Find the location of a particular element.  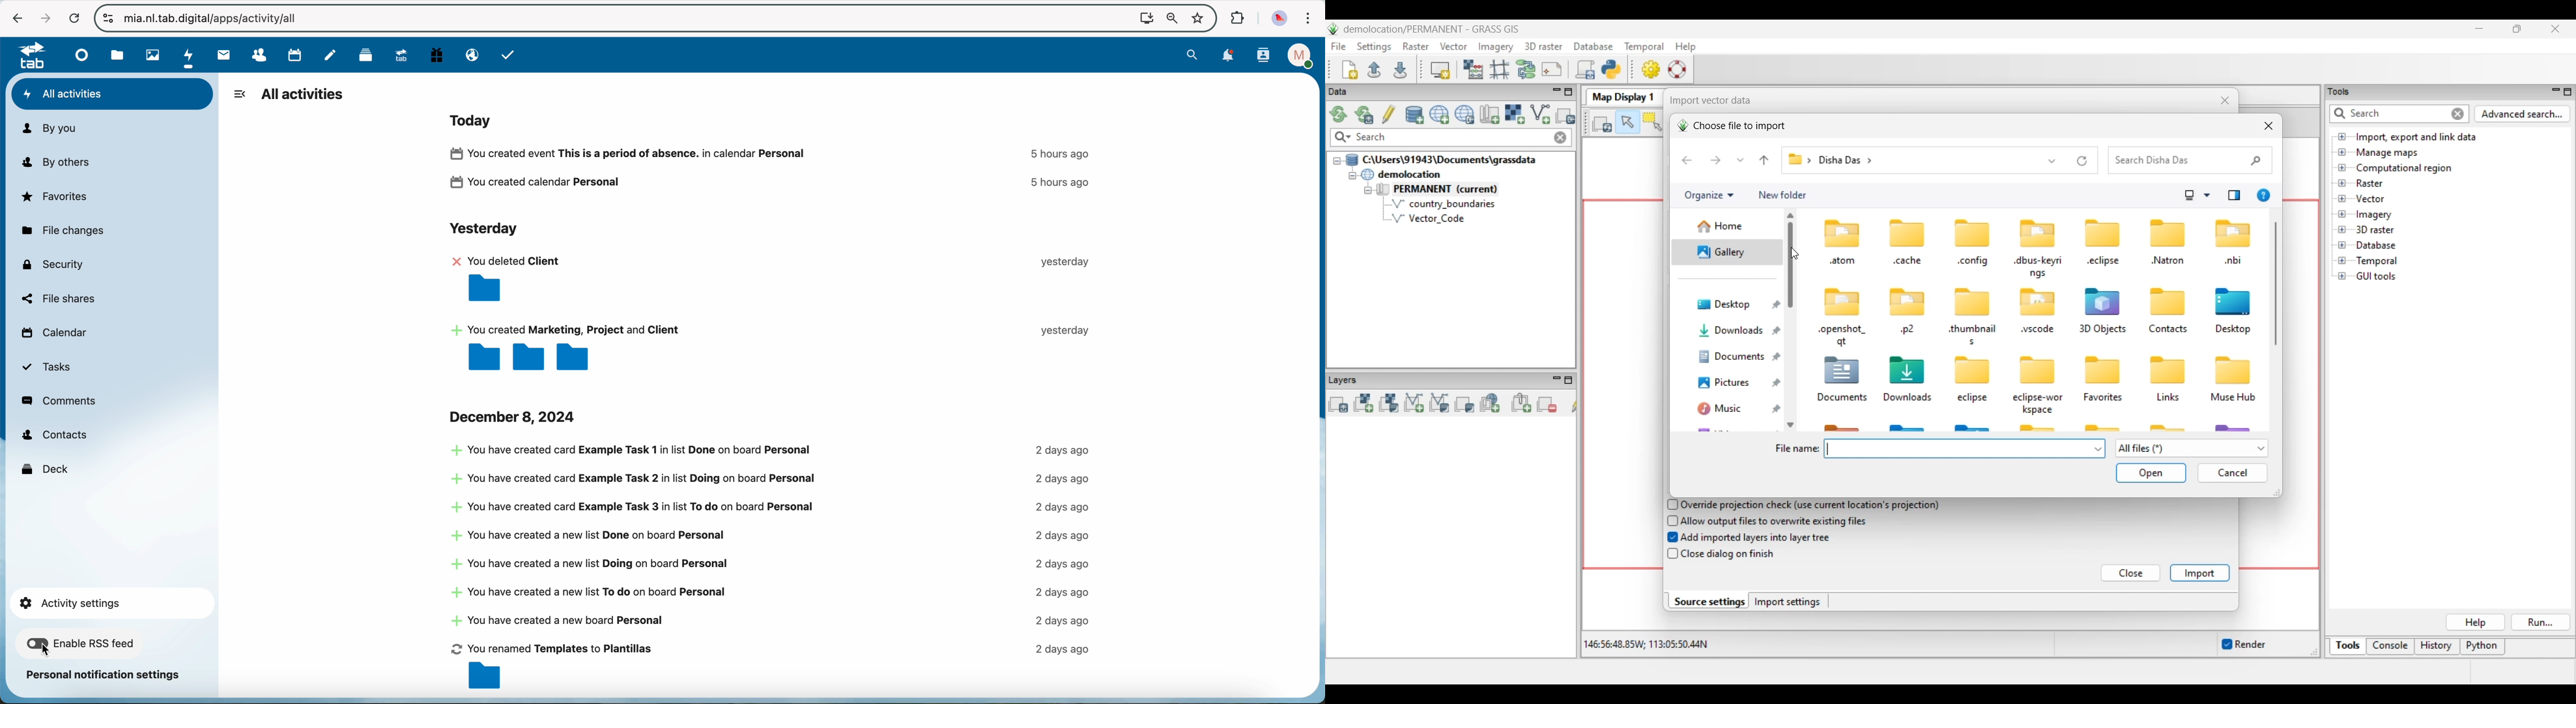

by others is located at coordinates (61, 163).